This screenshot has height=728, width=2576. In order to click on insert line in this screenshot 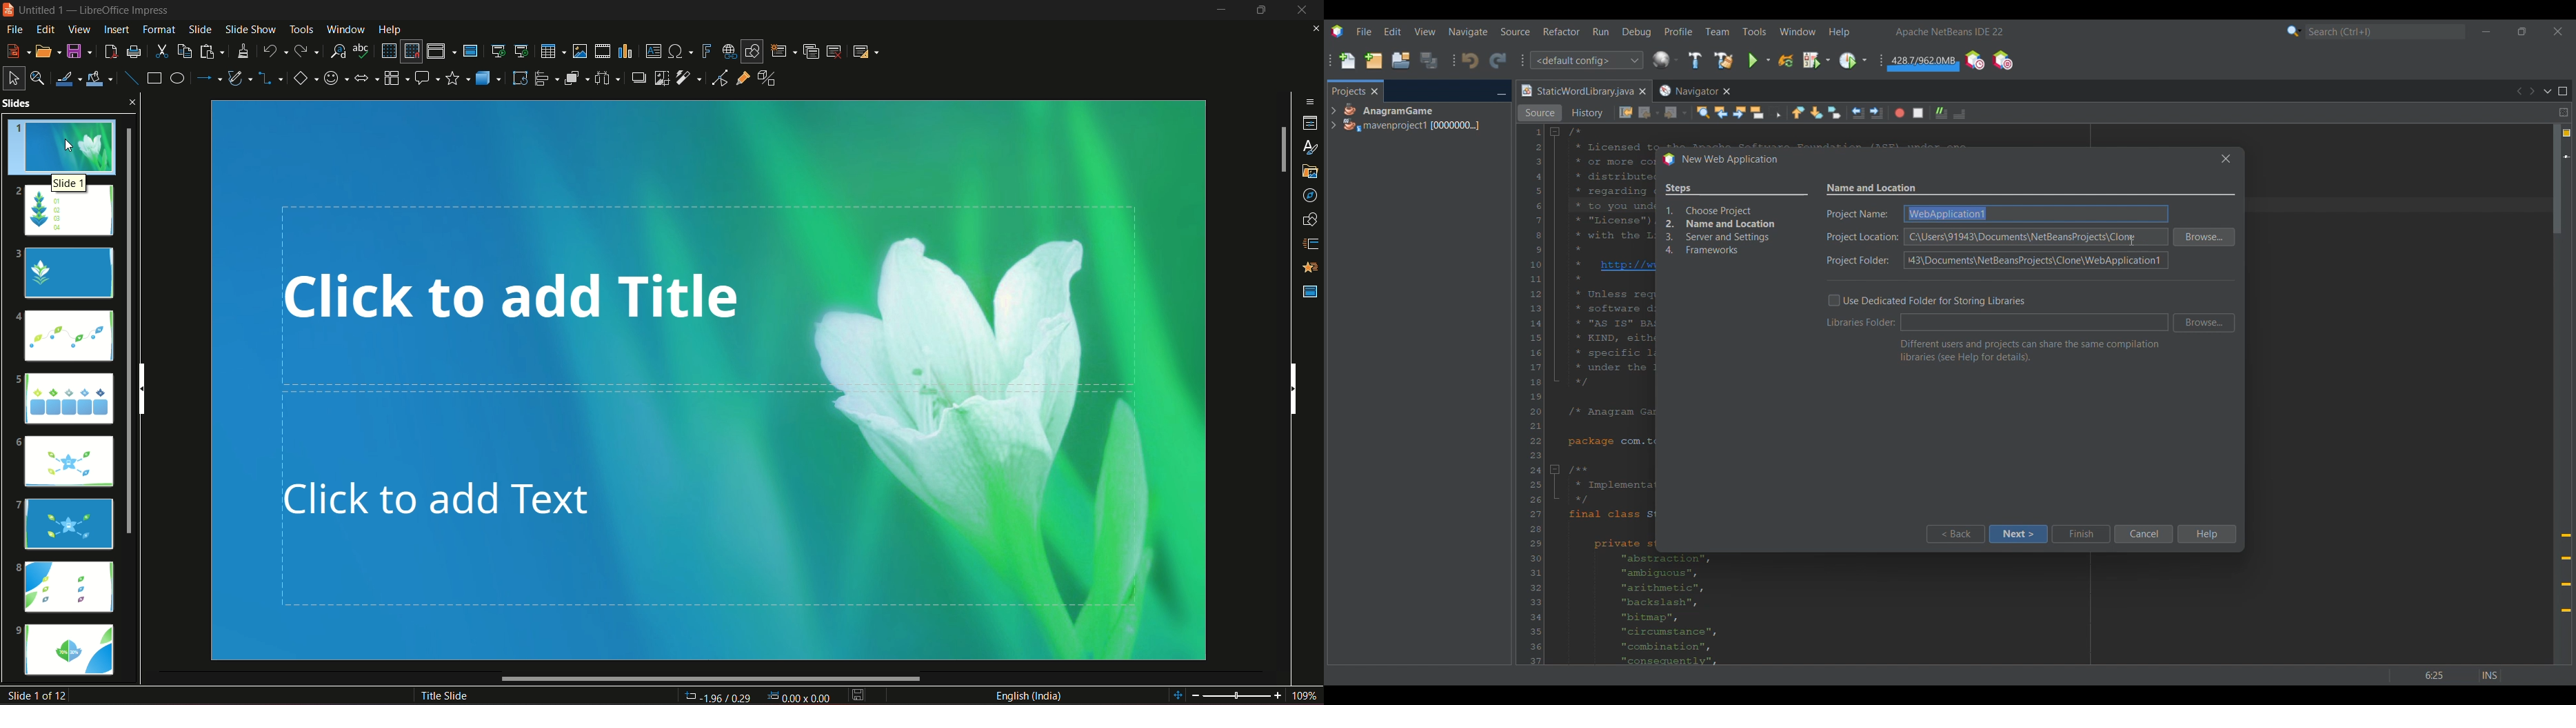, I will do `click(130, 75)`.